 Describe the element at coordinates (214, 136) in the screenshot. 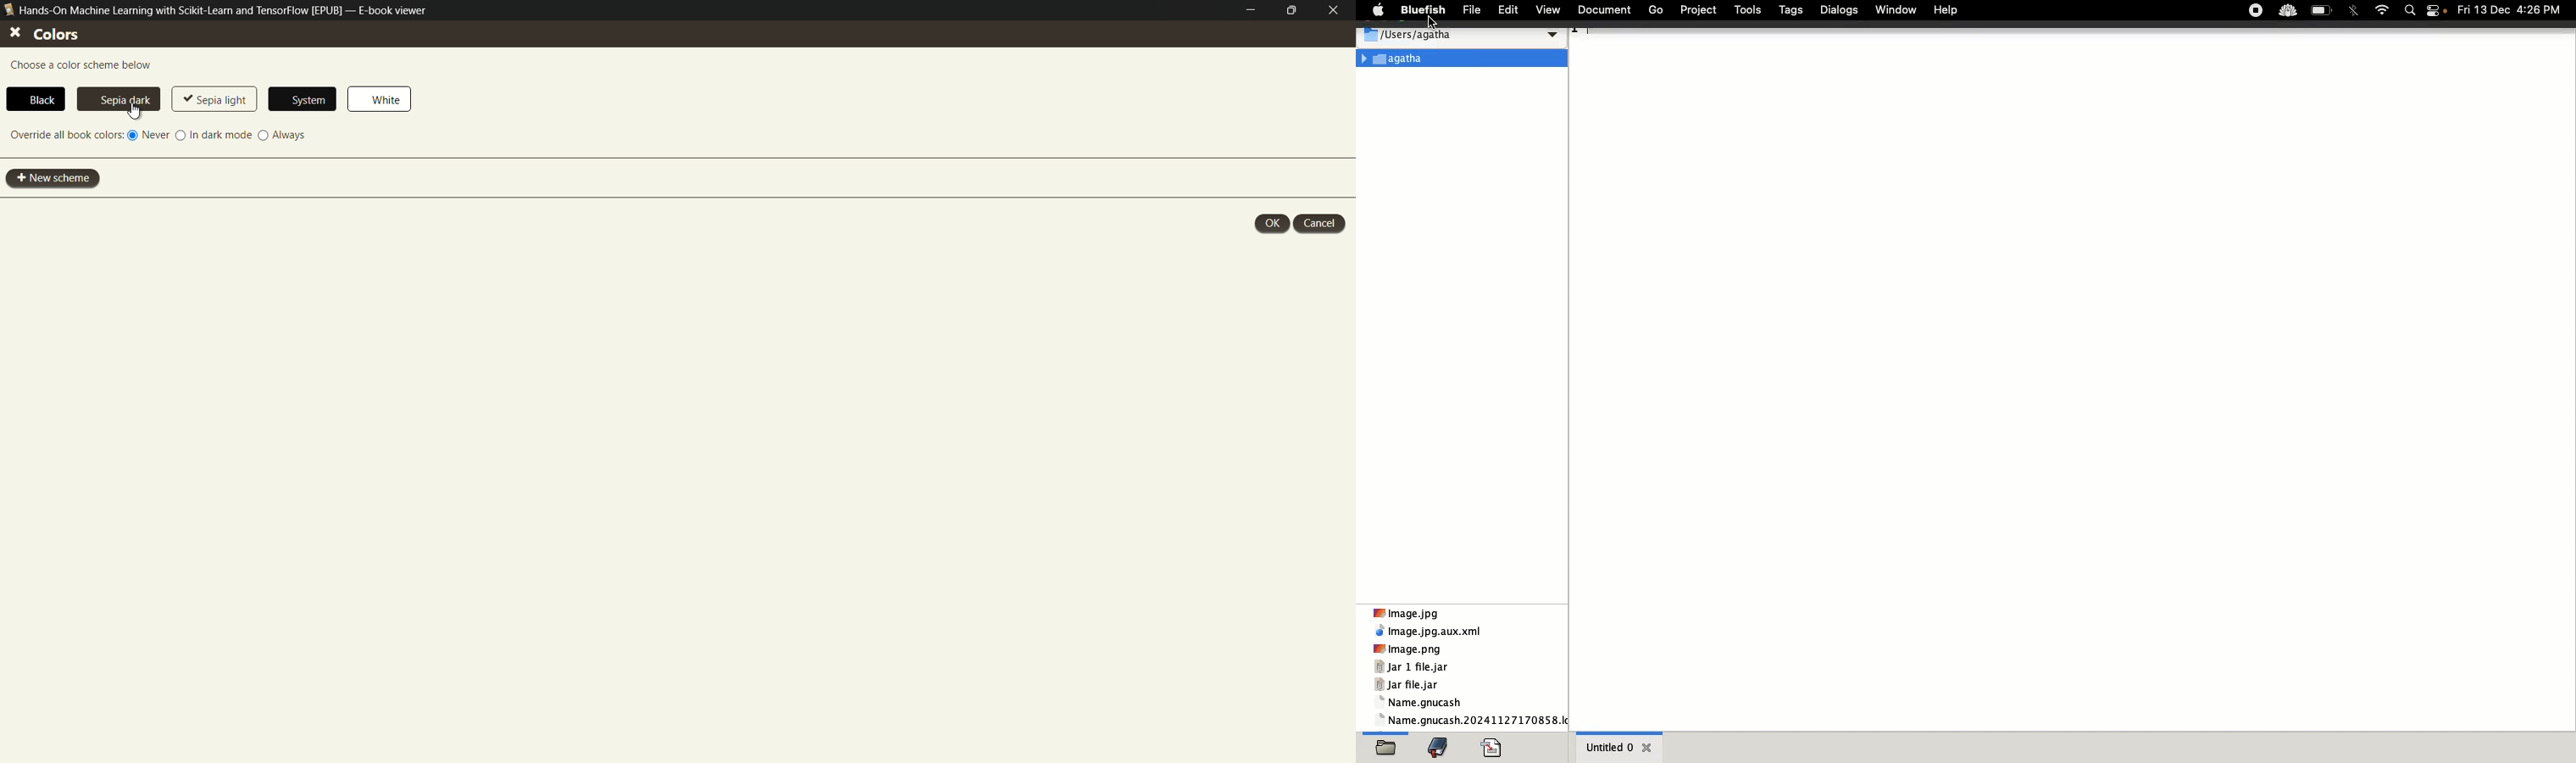

I see `in dark mode` at that location.